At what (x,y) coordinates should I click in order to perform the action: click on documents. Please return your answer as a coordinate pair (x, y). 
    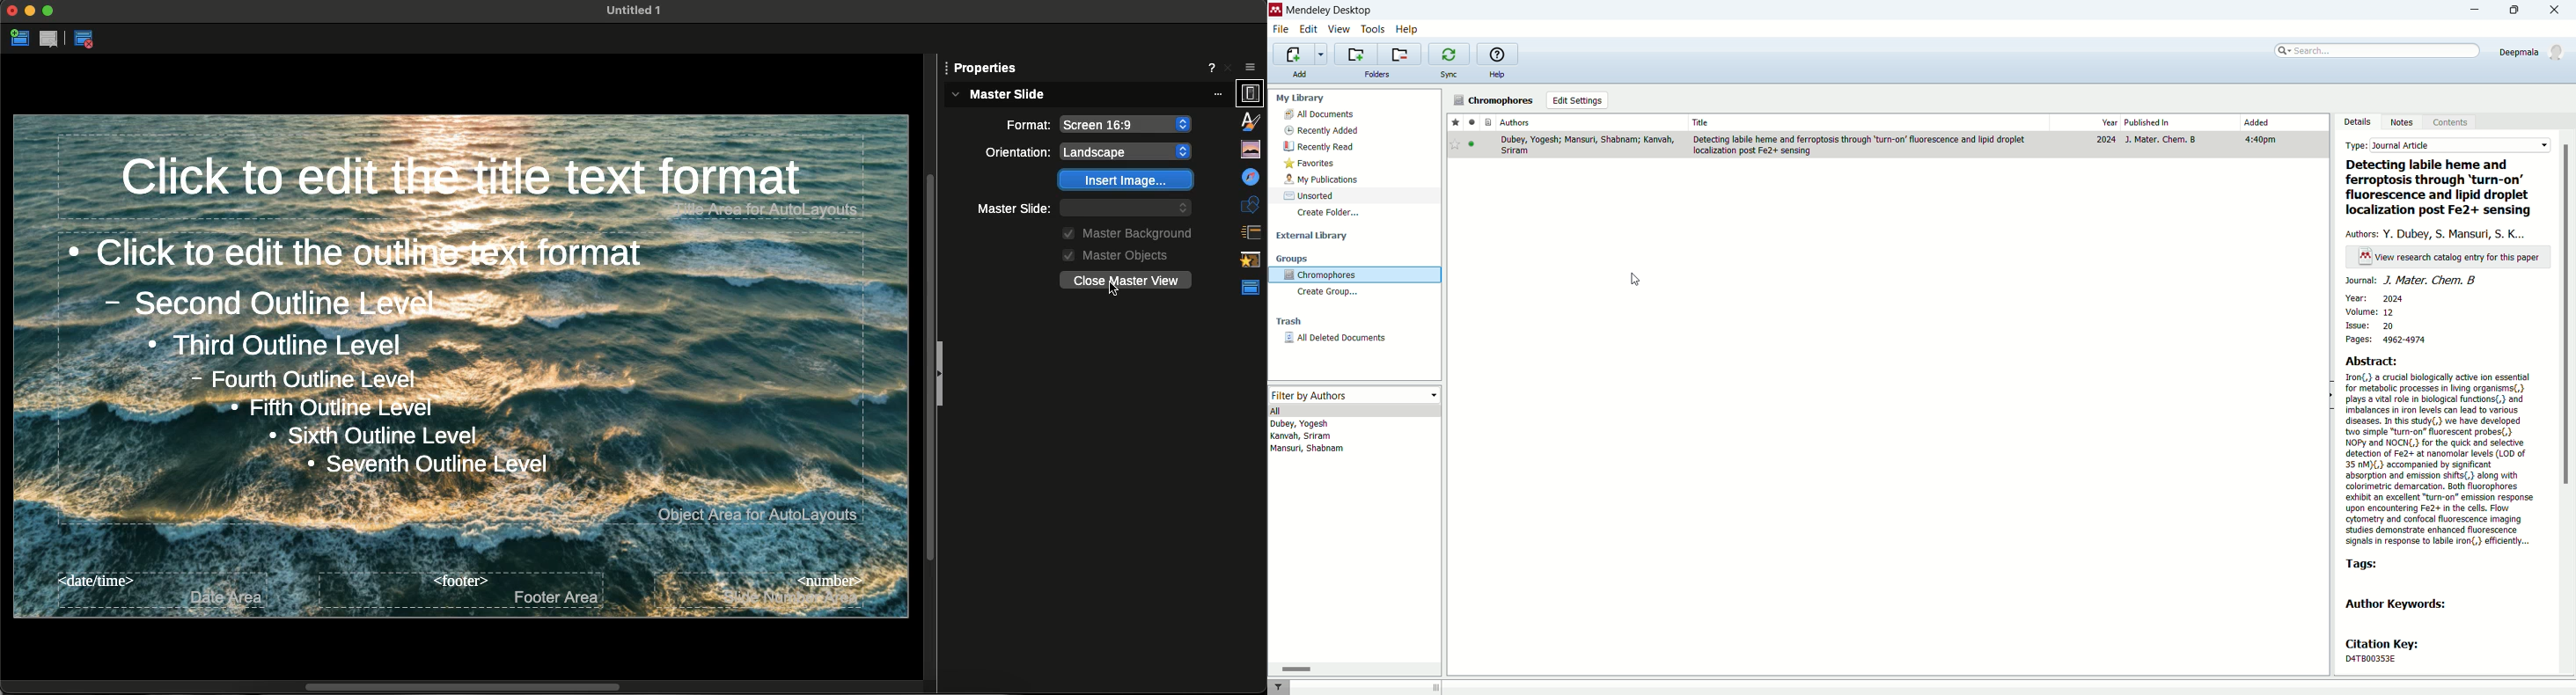
    Looking at the image, I should click on (1486, 123).